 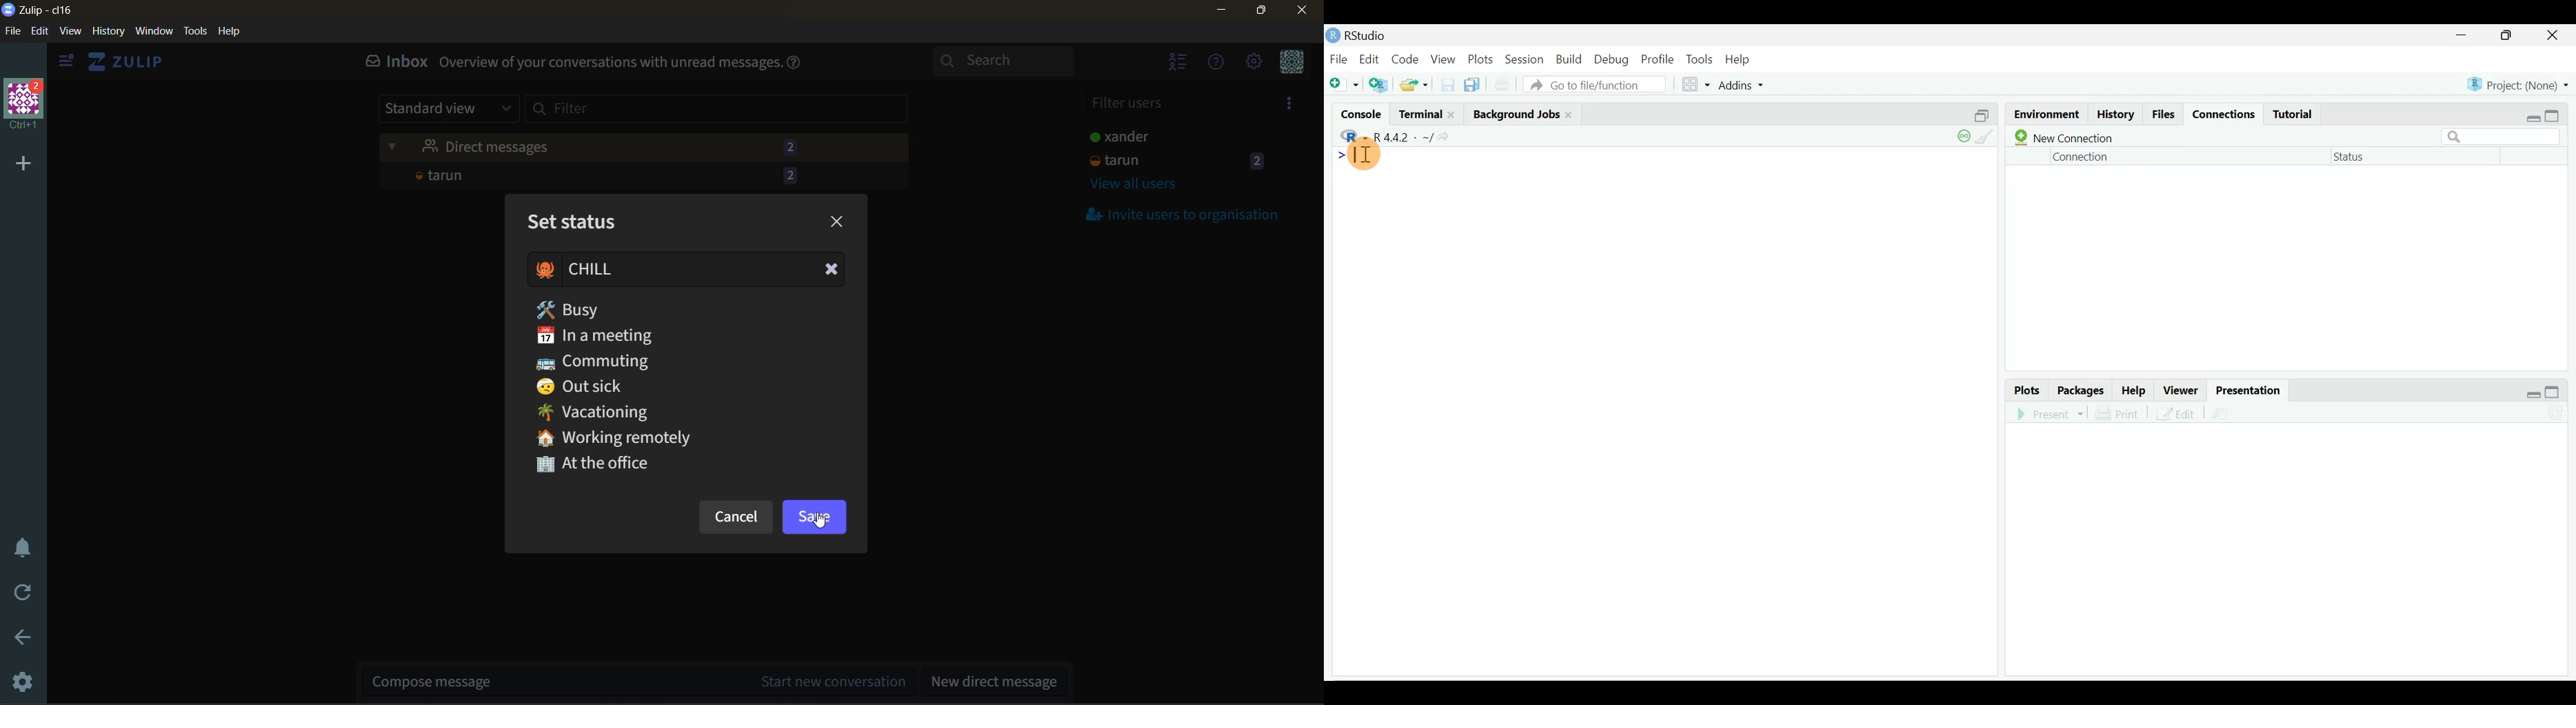 I want to click on Connection, so click(x=2079, y=159).